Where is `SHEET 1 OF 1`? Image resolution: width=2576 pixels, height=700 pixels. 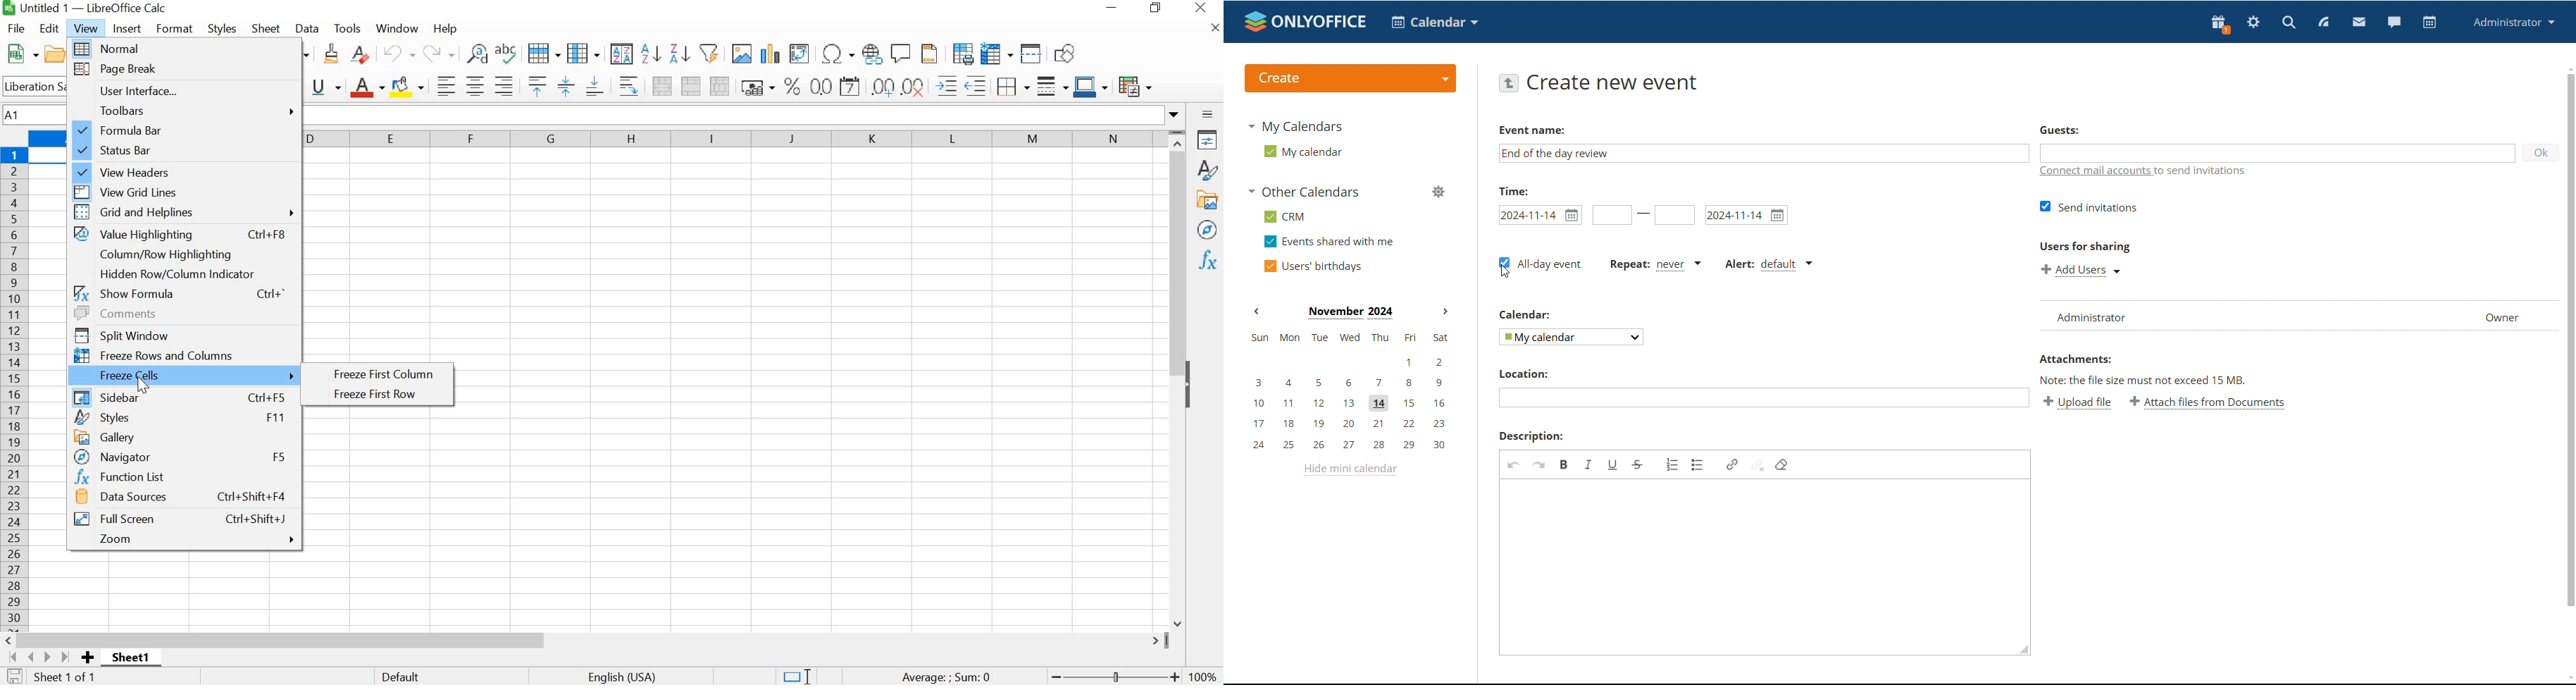
SHEET 1 OF 1 is located at coordinates (73, 679).